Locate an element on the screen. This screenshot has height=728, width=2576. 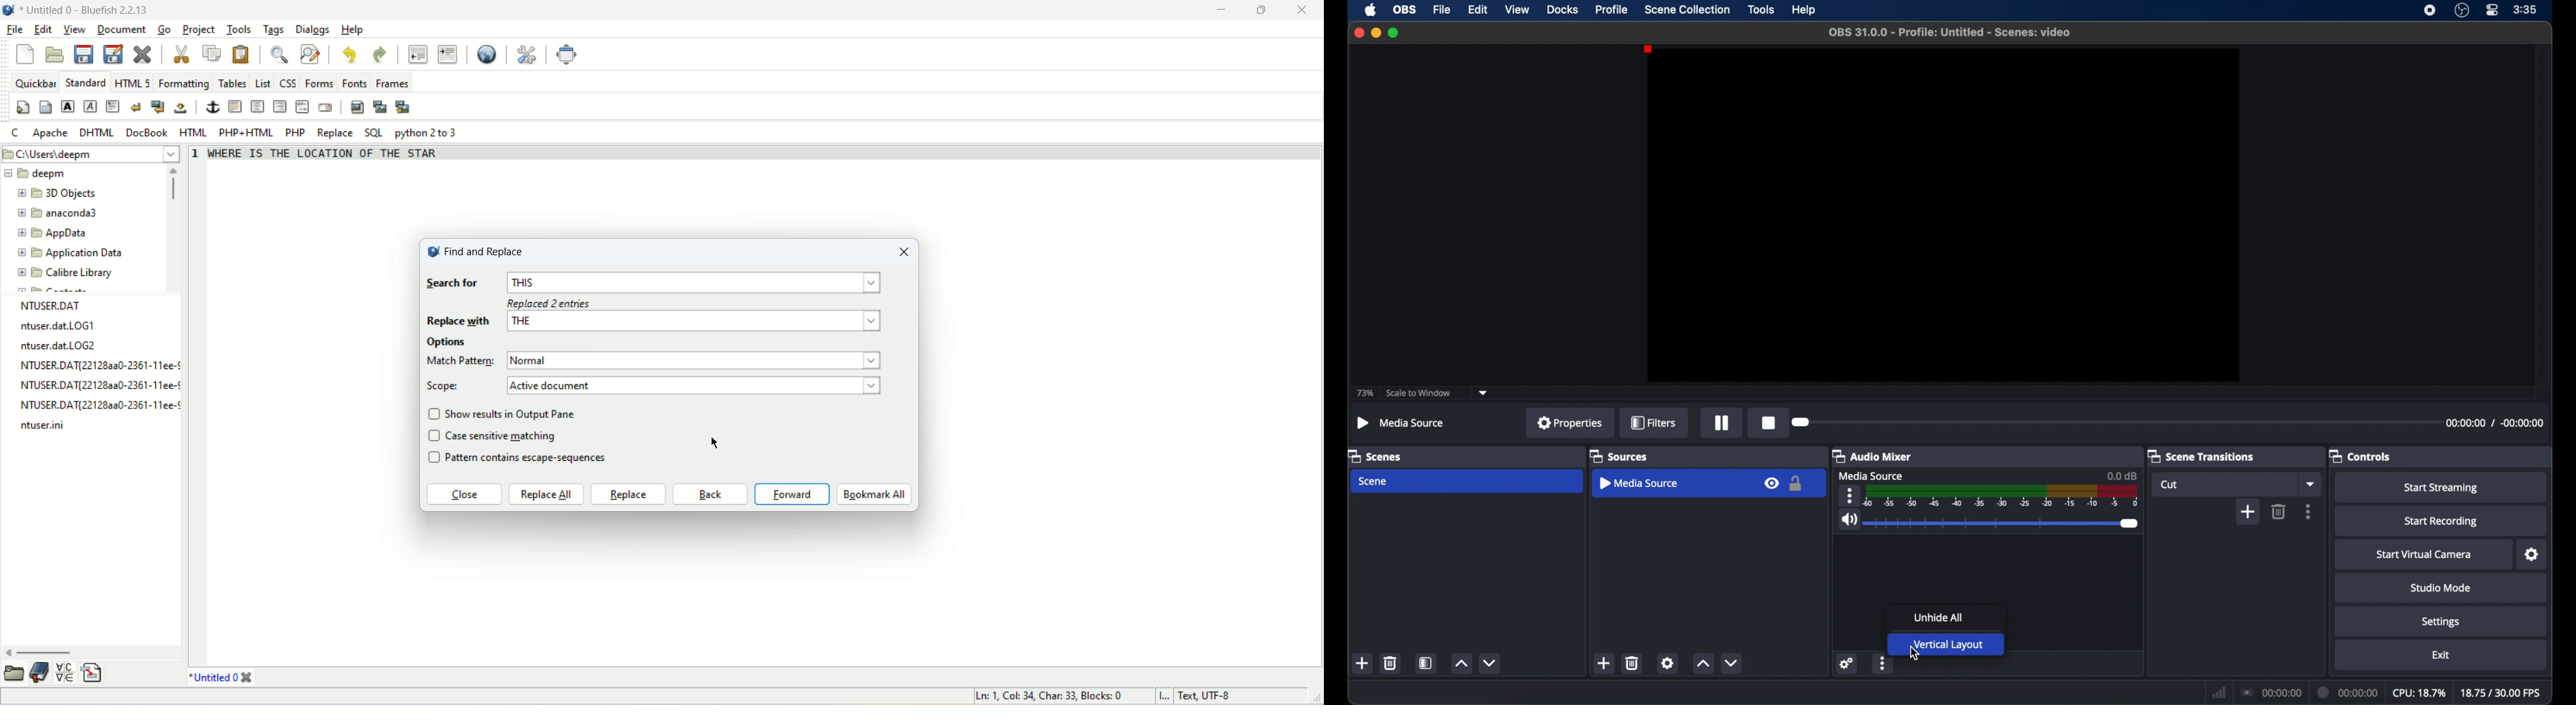
body is located at coordinates (46, 108).